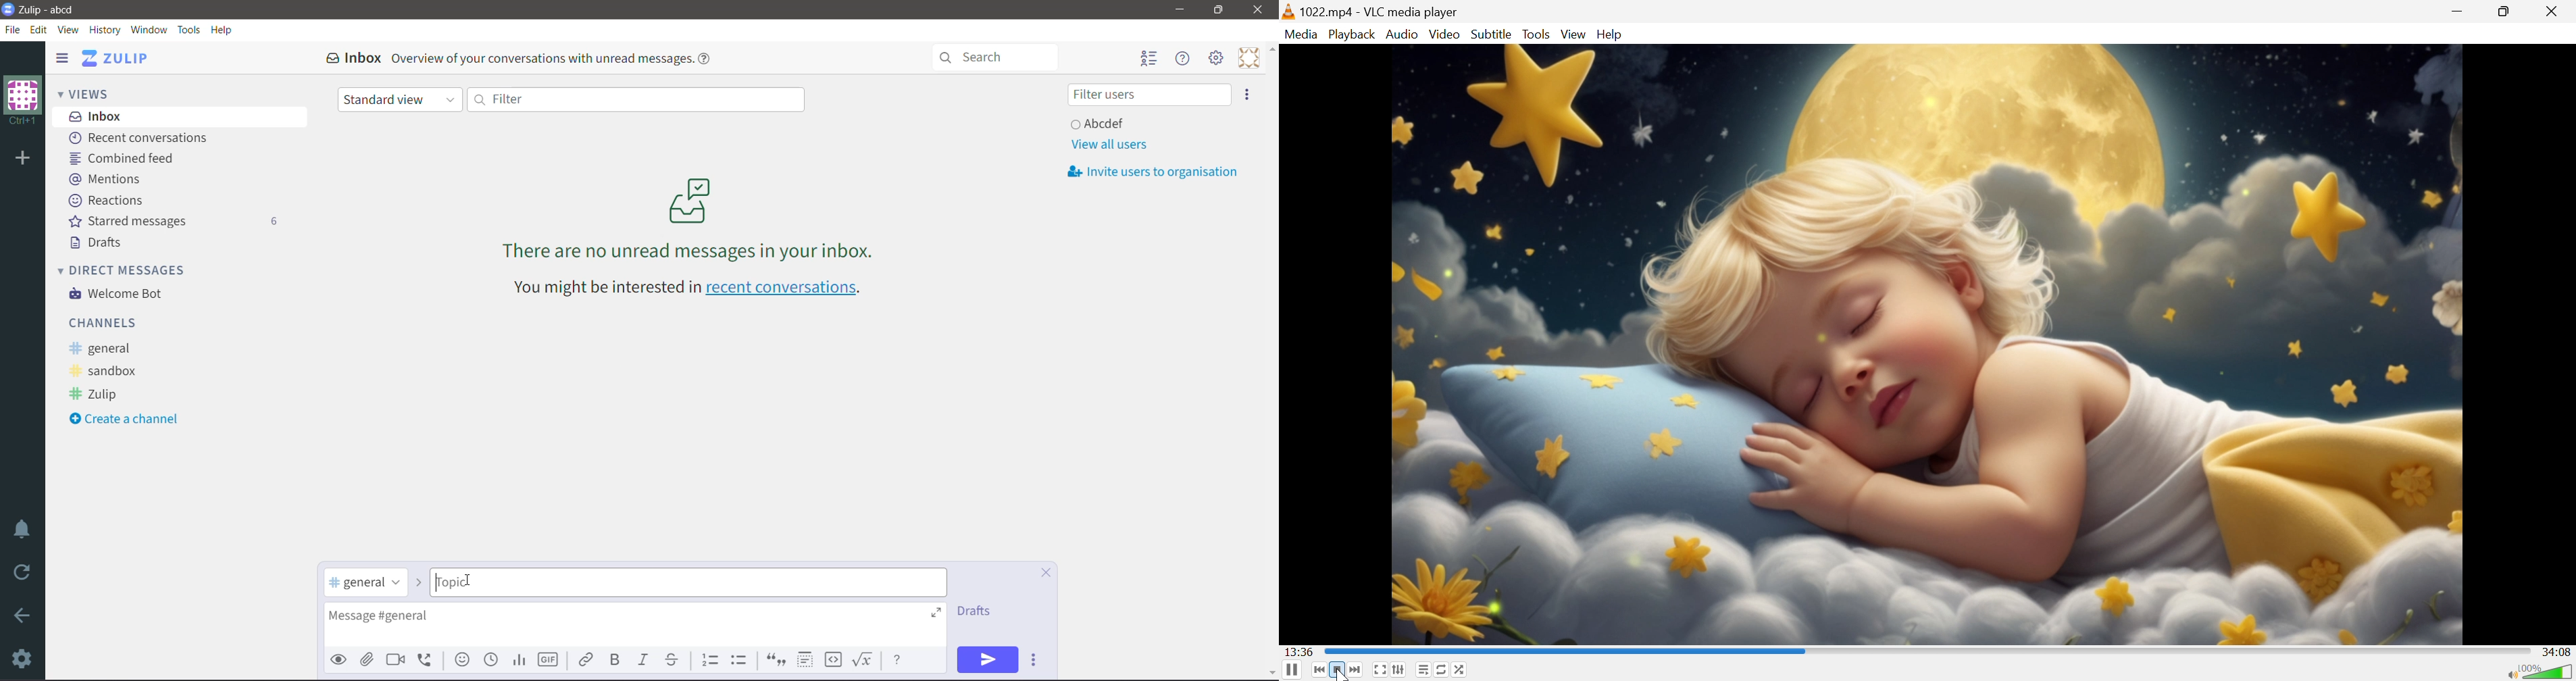 The width and height of the screenshot is (2576, 700). I want to click on Previous media in the playlist, skip backward when held, so click(1319, 669).